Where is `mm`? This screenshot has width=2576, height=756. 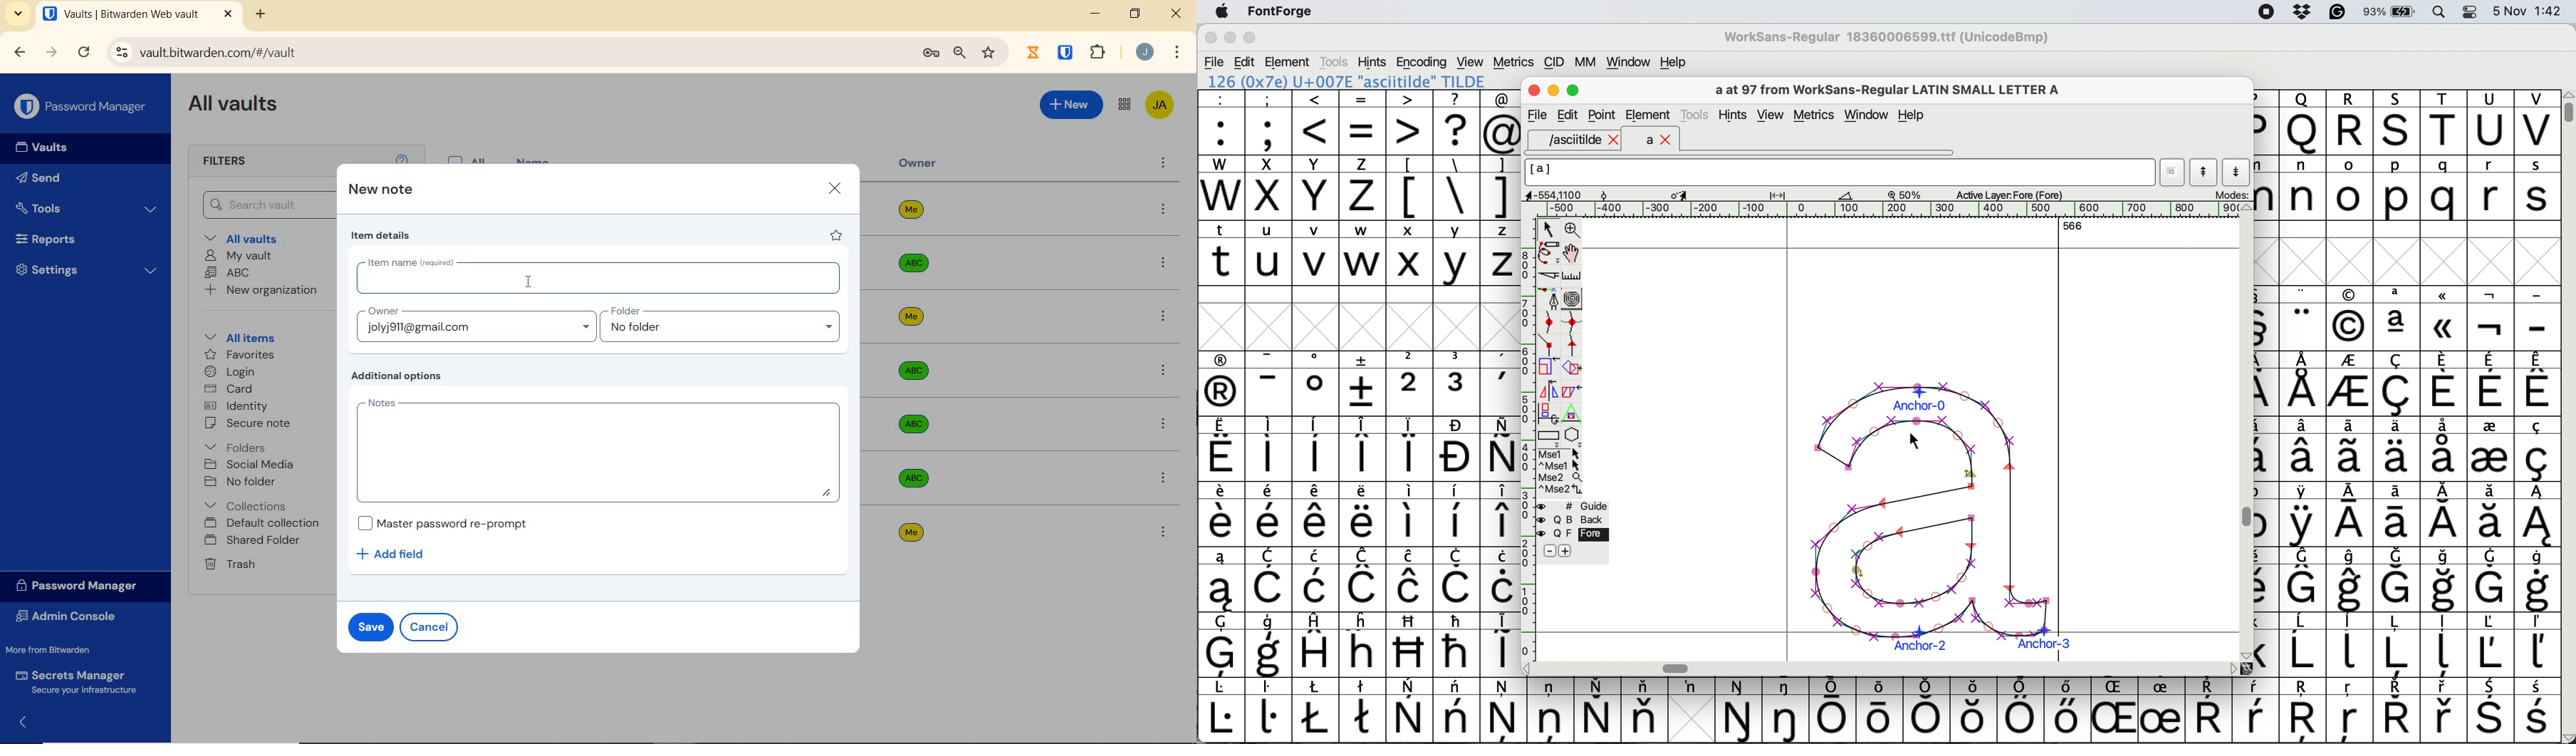 mm is located at coordinates (1585, 61).